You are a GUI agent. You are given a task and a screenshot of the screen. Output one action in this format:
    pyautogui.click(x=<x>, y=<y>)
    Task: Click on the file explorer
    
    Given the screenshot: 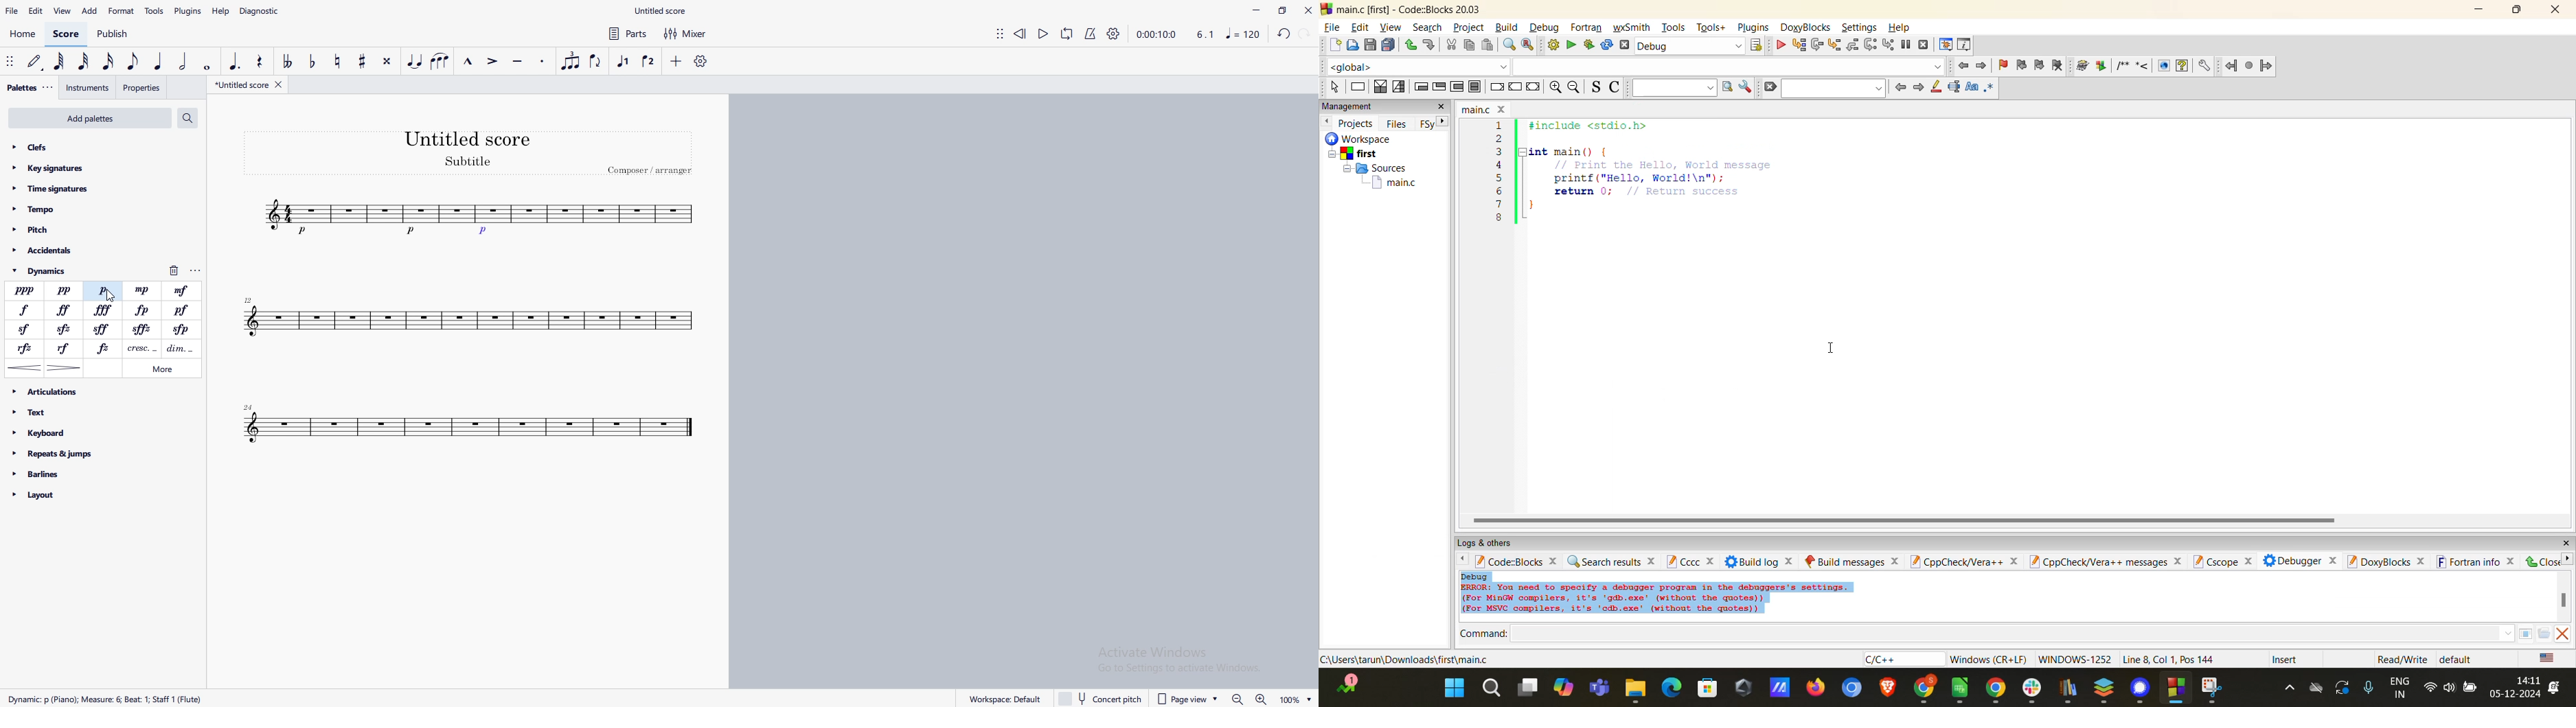 What is the action you would take?
    pyautogui.click(x=1633, y=687)
    